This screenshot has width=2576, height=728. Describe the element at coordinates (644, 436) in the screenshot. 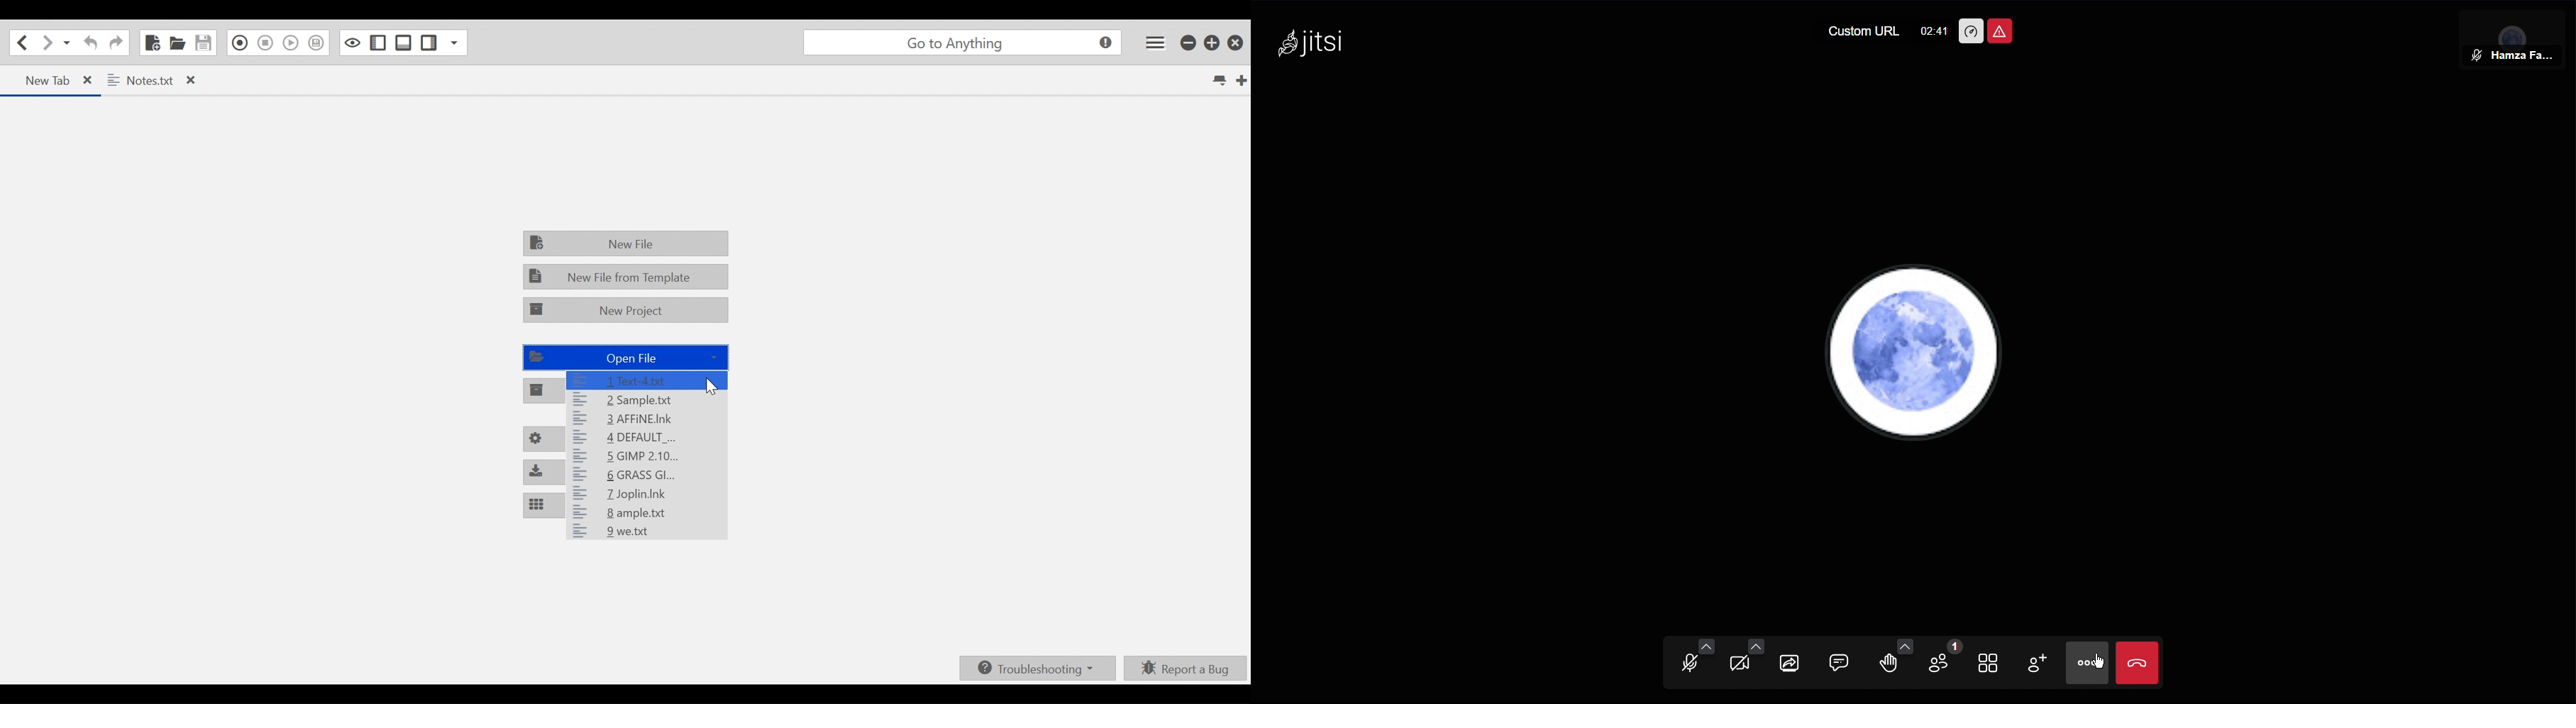

I see `4 DEFAULT _...` at that location.